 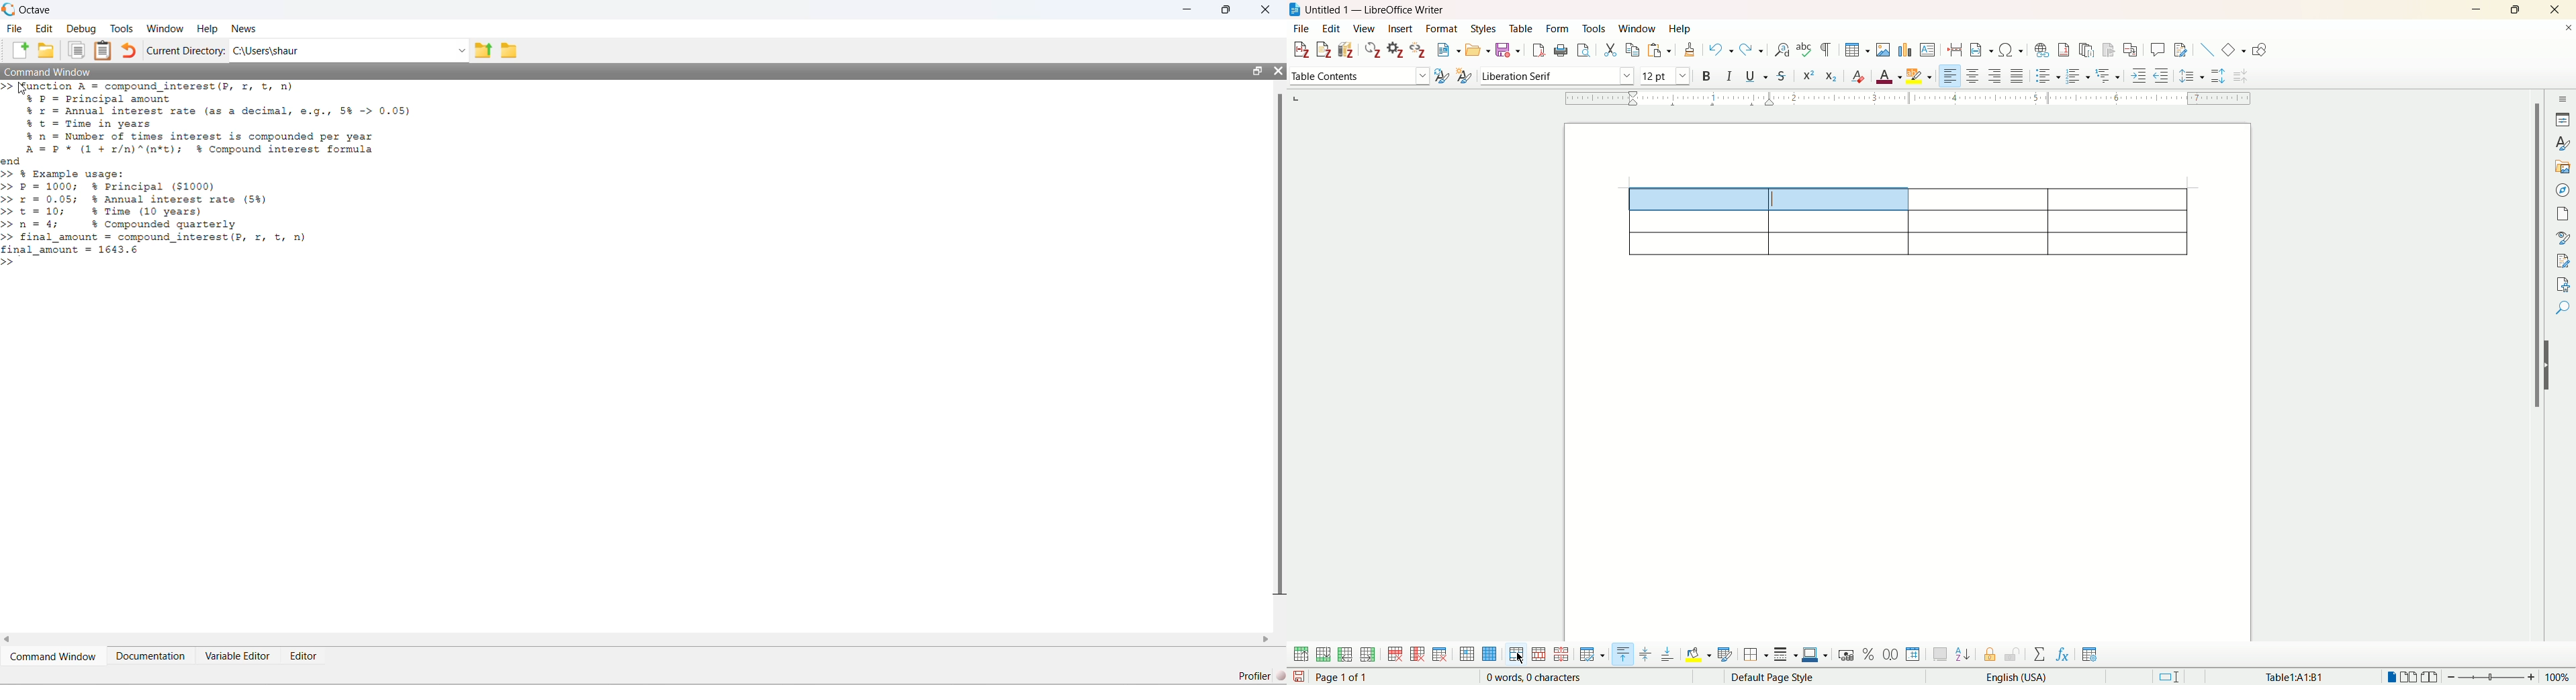 I want to click on align top, so click(x=1624, y=655).